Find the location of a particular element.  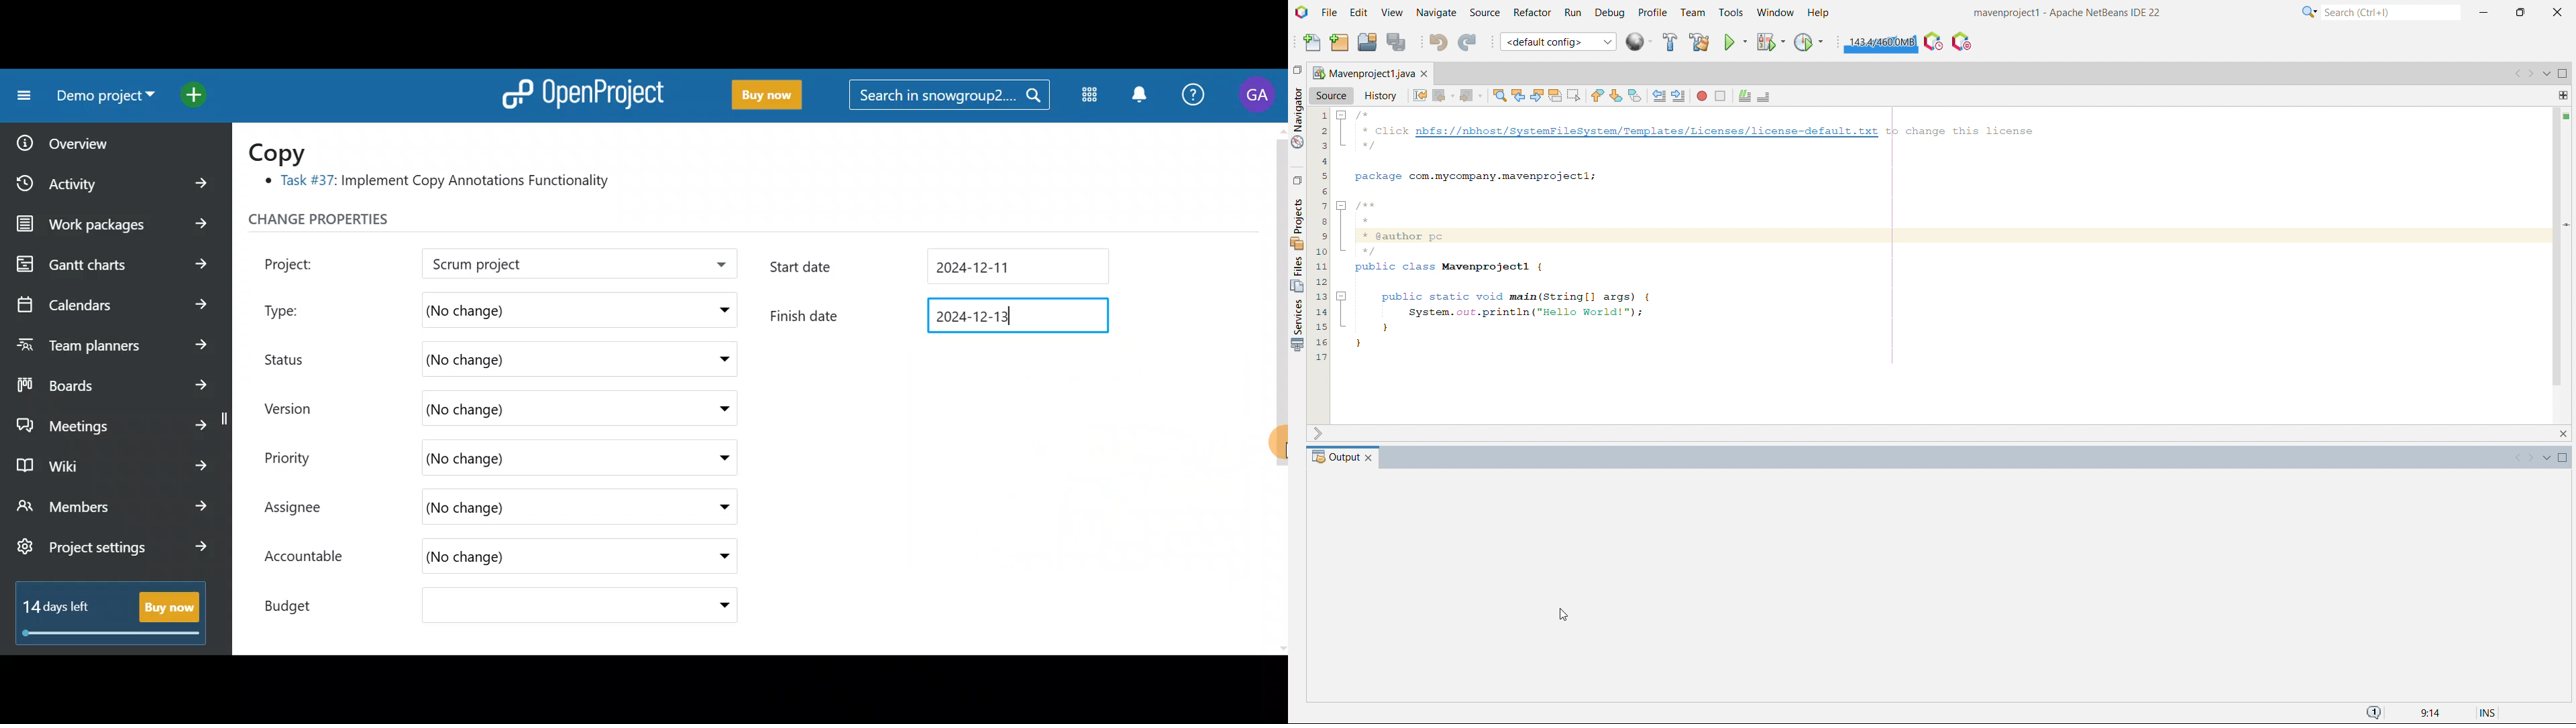

Action button is located at coordinates (2563, 115).